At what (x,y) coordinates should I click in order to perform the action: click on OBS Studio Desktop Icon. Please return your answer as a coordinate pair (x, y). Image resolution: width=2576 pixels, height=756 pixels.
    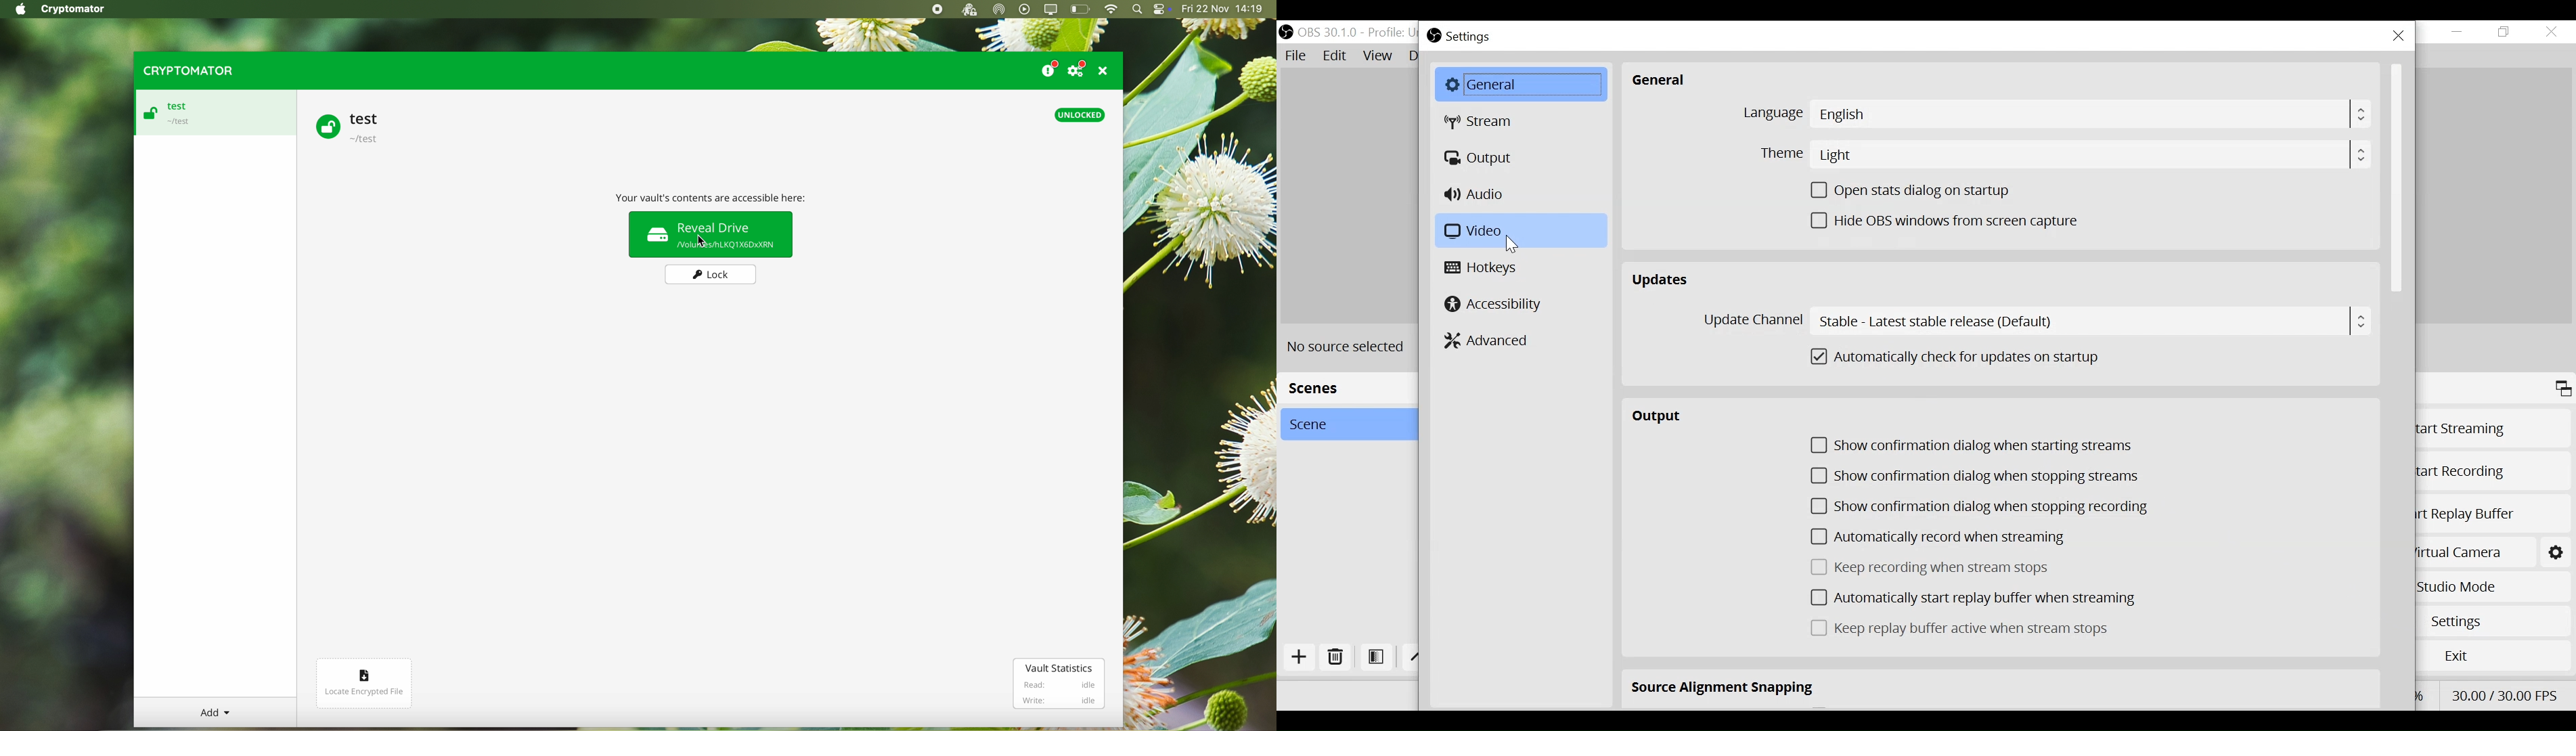
    Looking at the image, I should click on (1285, 30).